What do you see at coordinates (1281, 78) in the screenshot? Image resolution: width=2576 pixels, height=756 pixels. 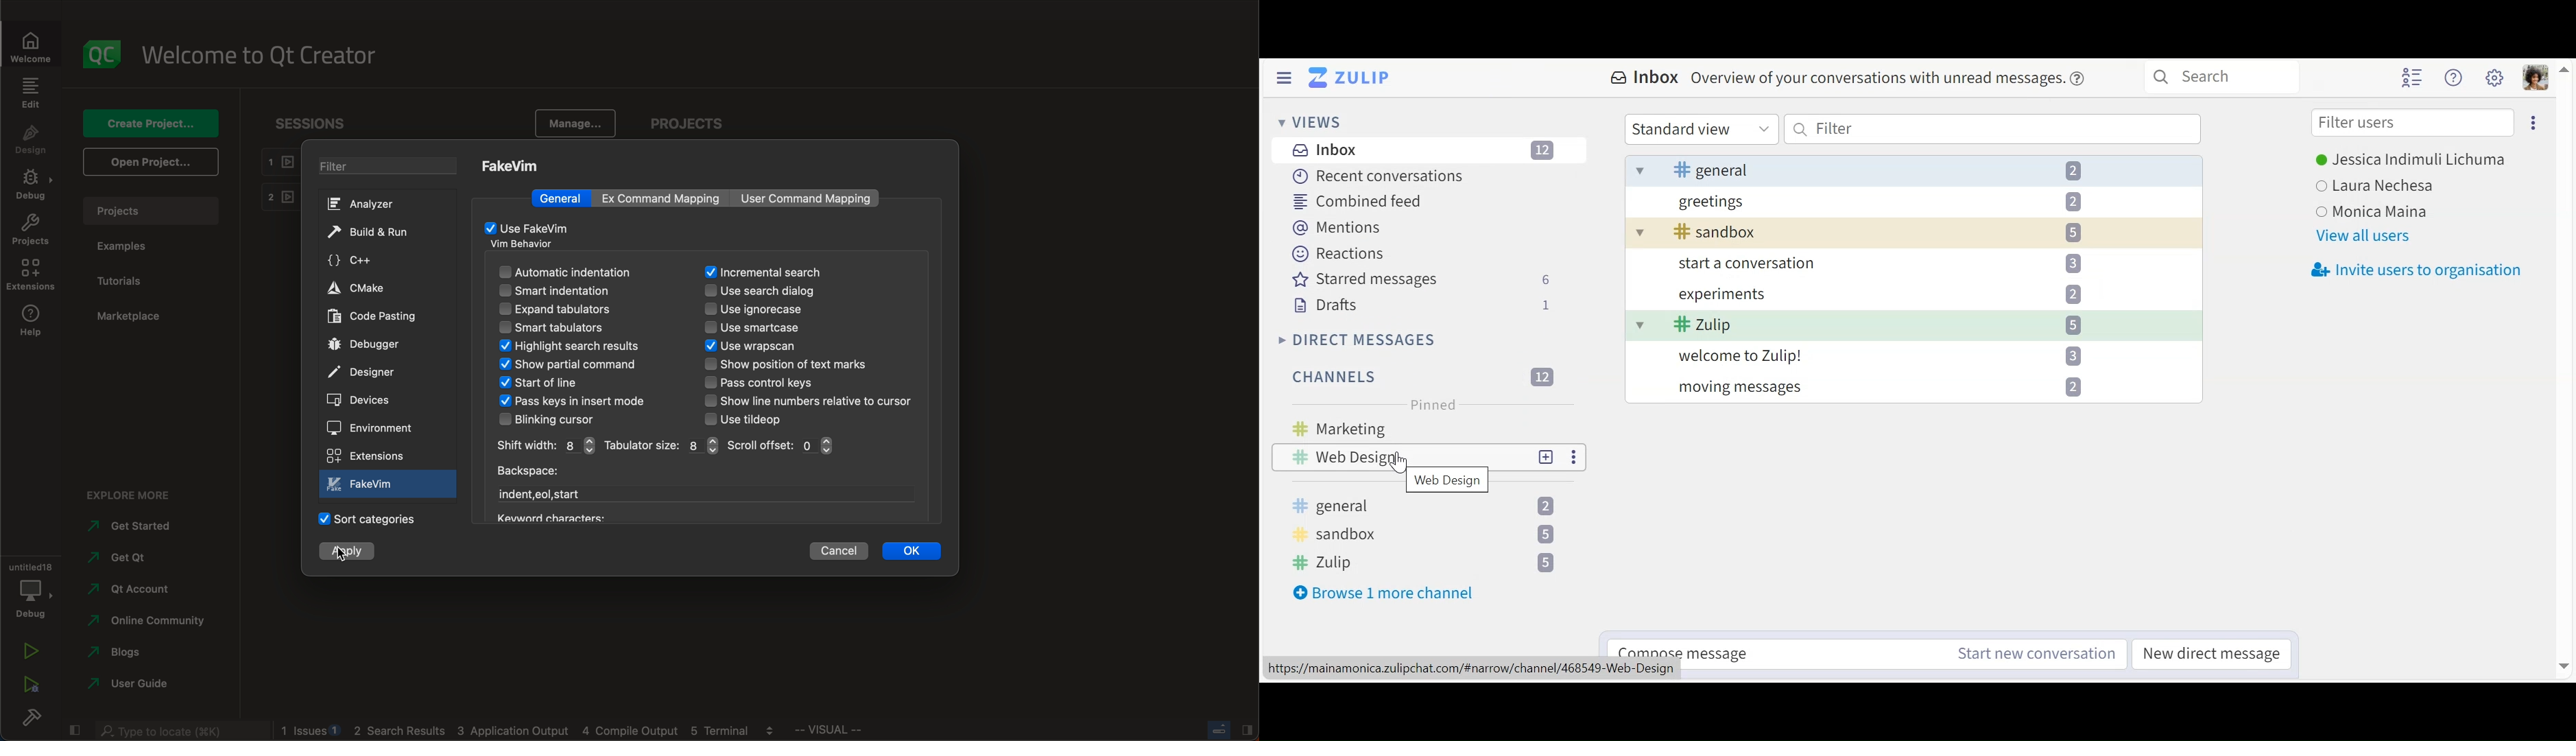 I see `Hide Side Pane` at bounding box center [1281, 78].